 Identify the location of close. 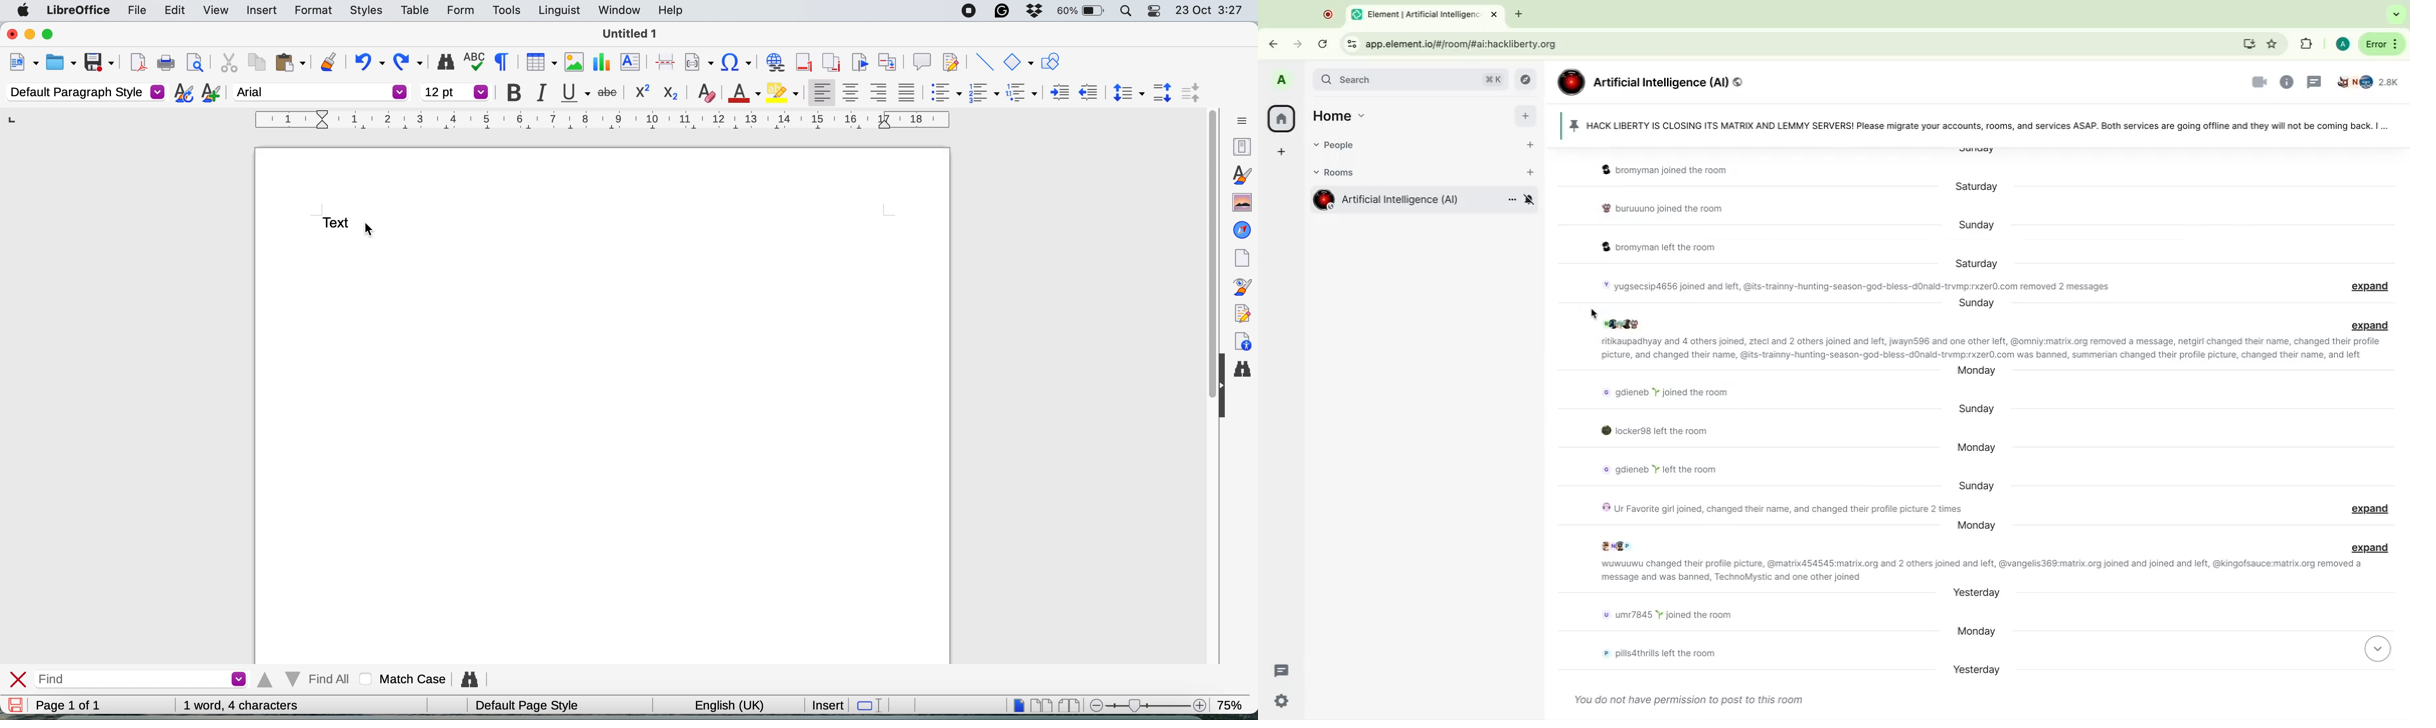
(19, 678).